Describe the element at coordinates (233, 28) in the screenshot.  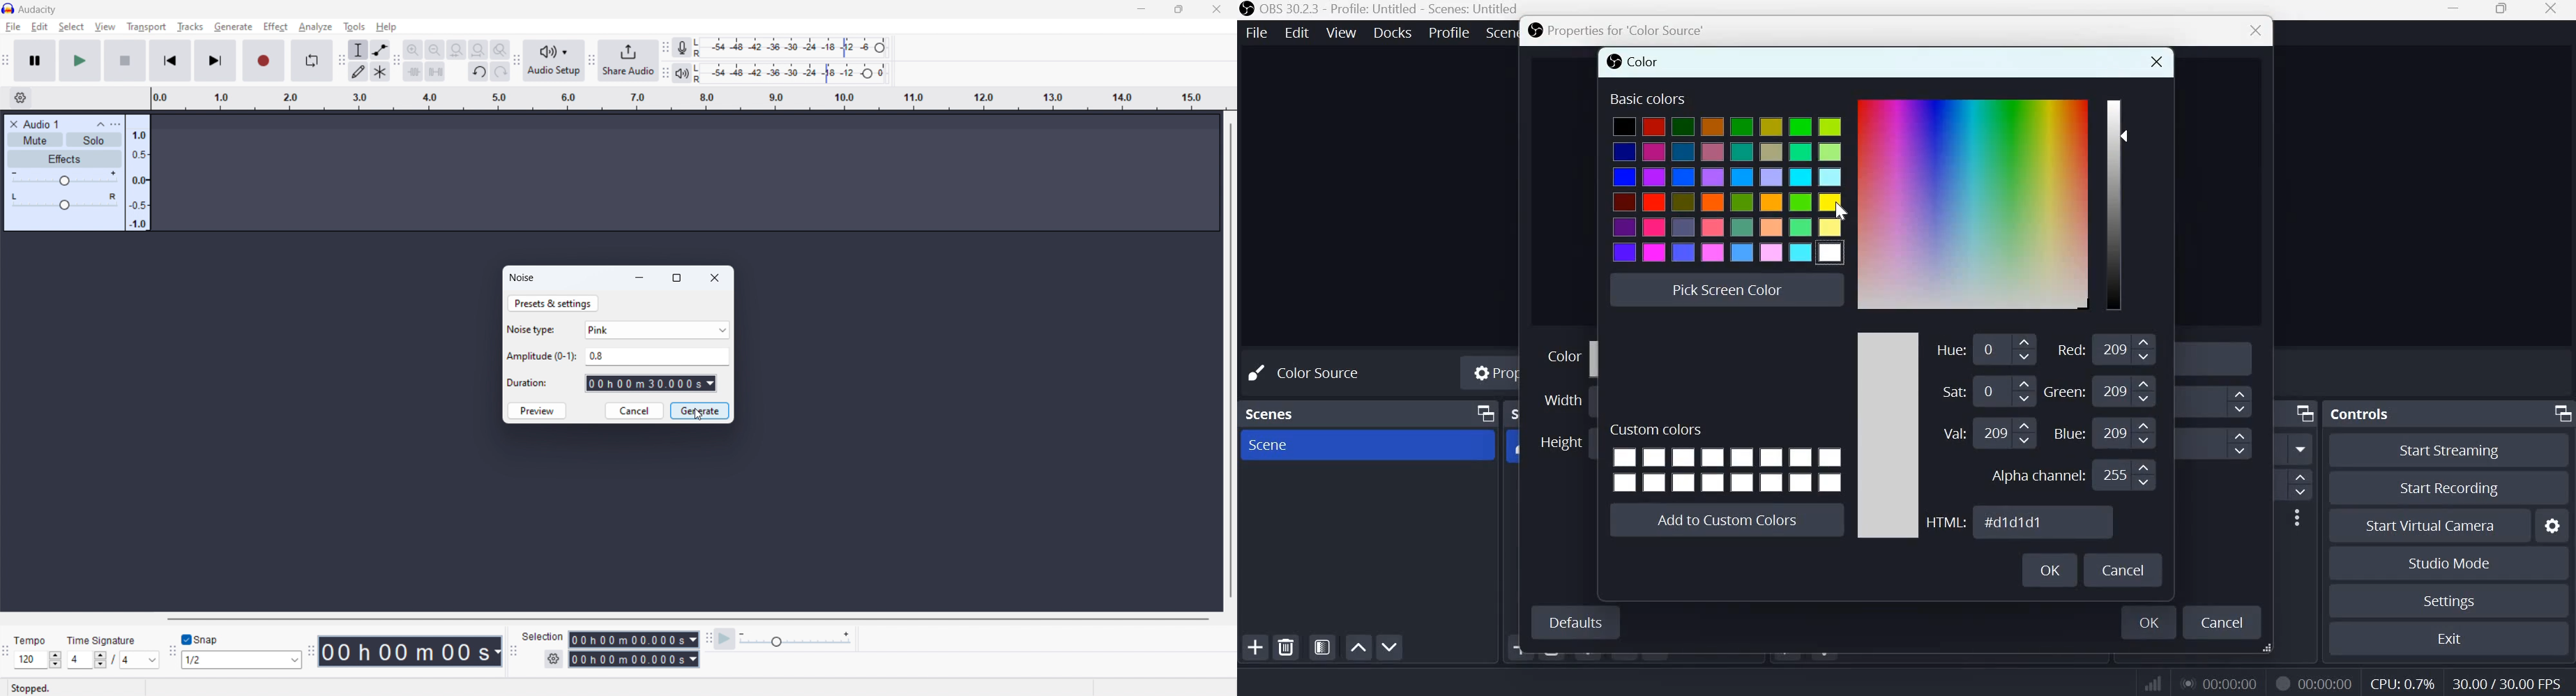
I see `Cursor on generate` at that location.